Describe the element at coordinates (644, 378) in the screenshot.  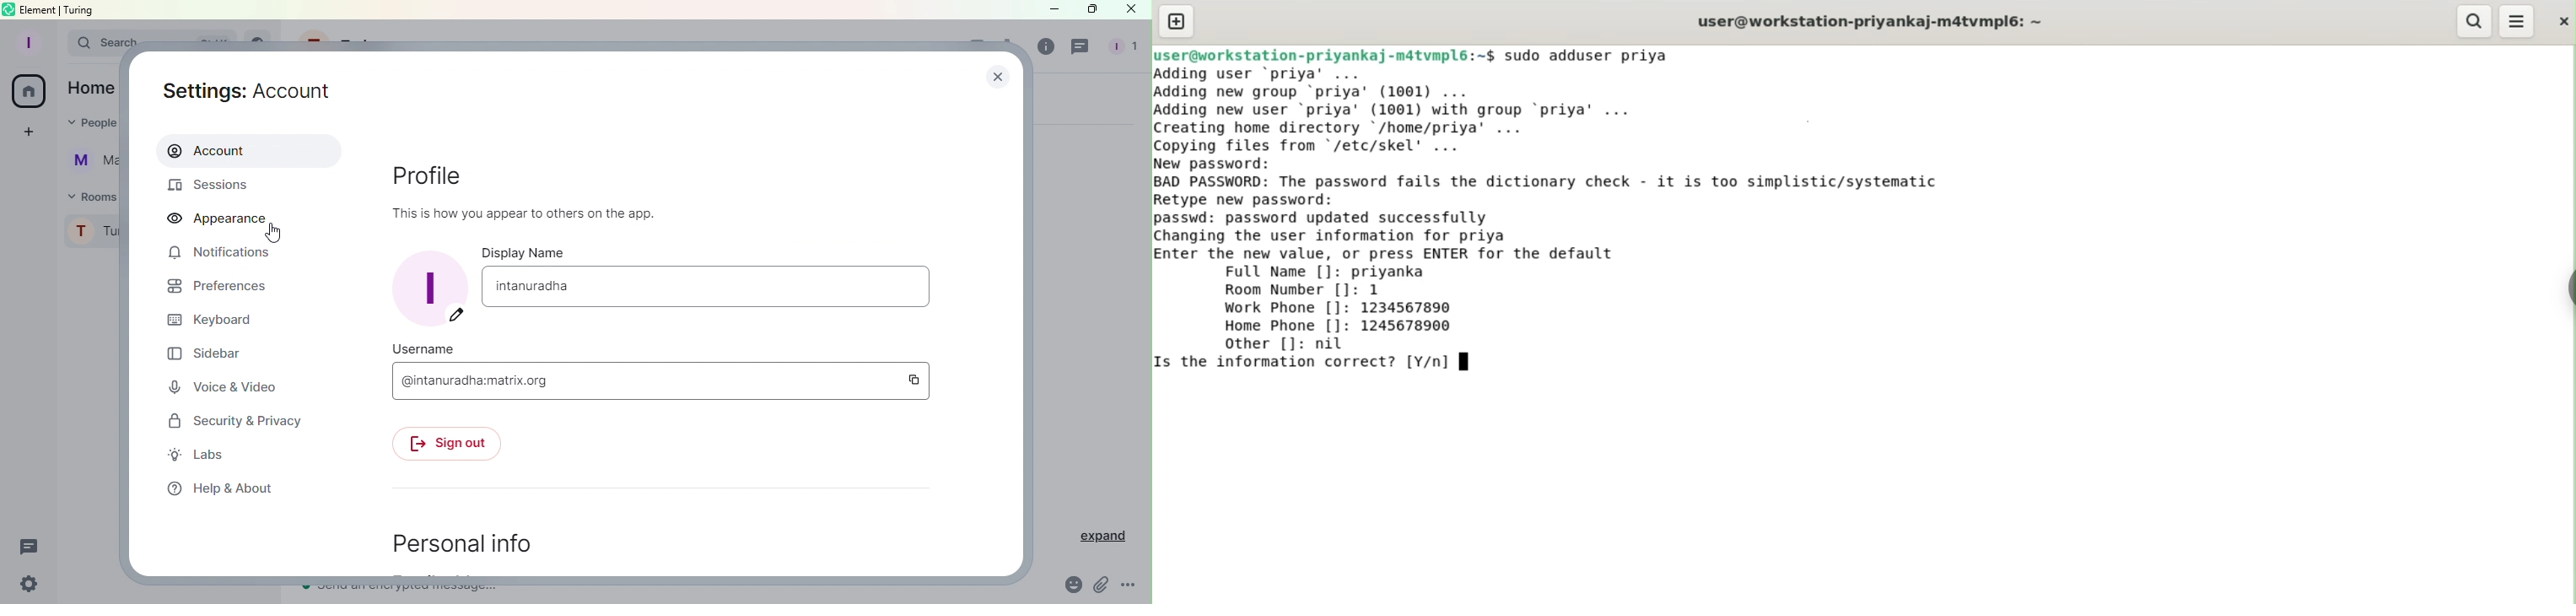
I see `Username` at that location.